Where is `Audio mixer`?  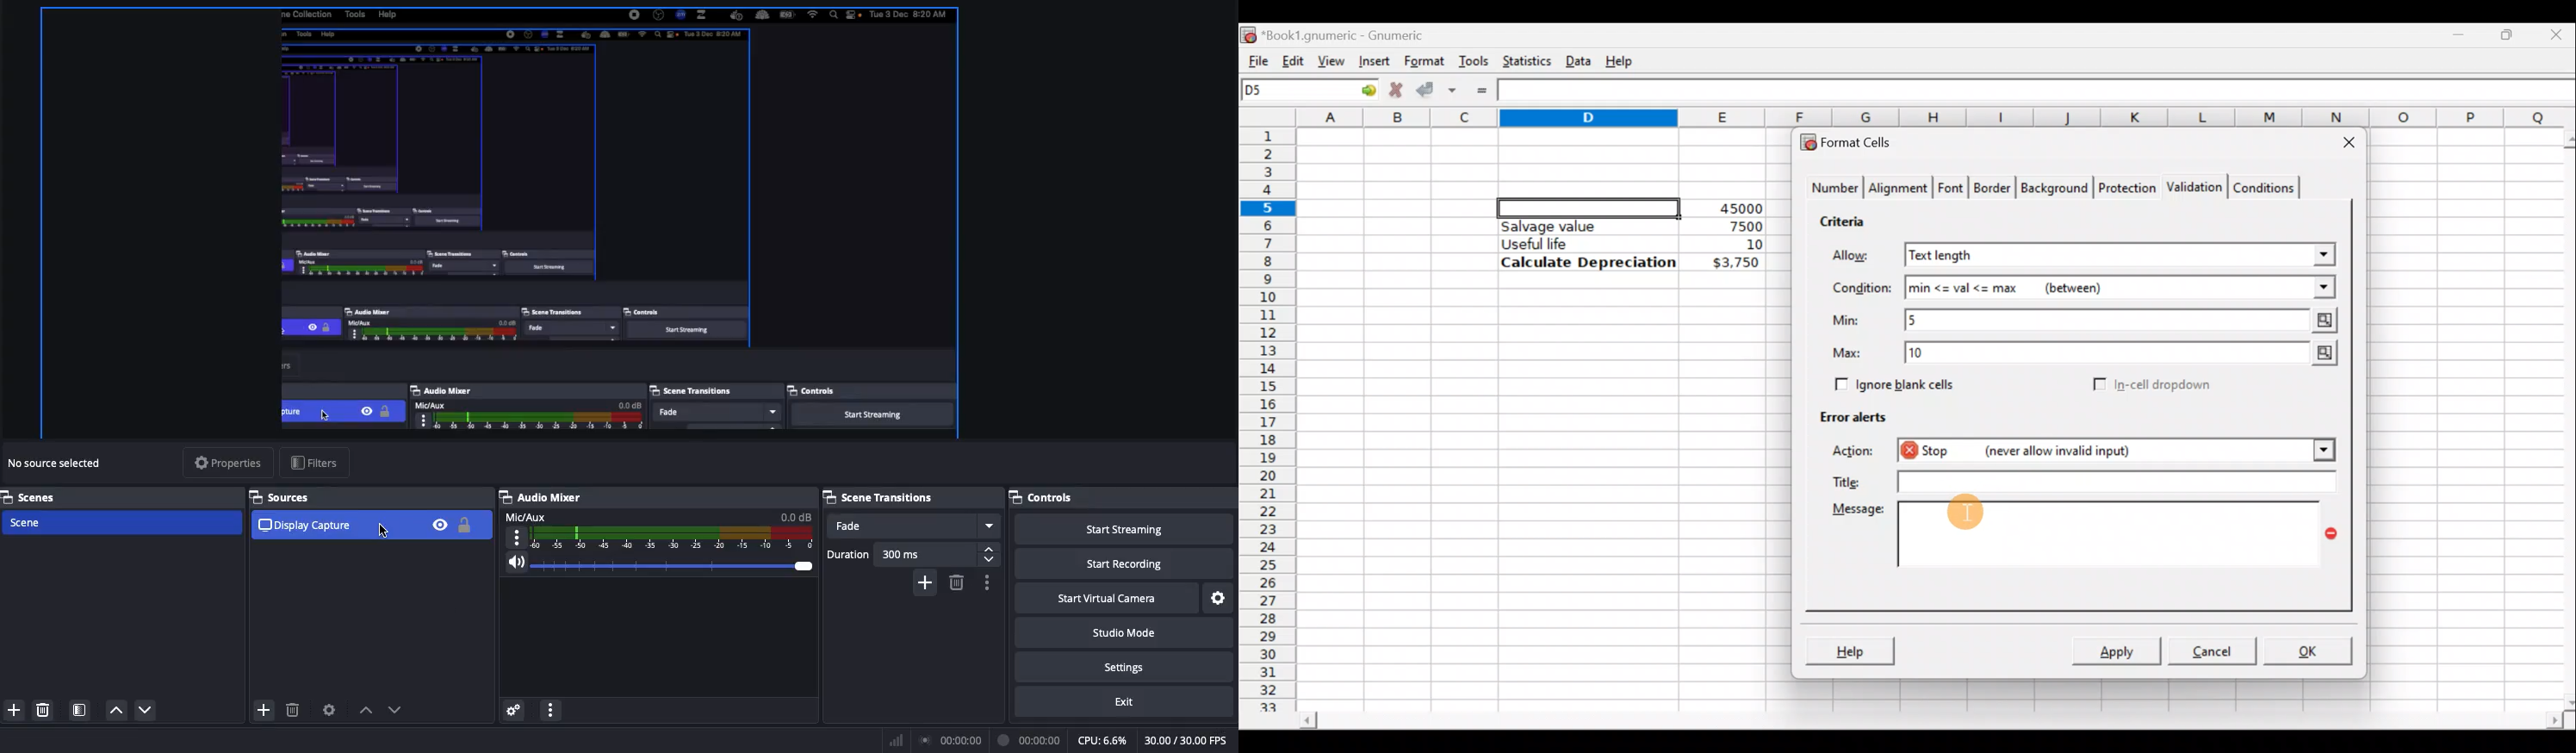 Audio mixer is located at coordinates (546, 497).